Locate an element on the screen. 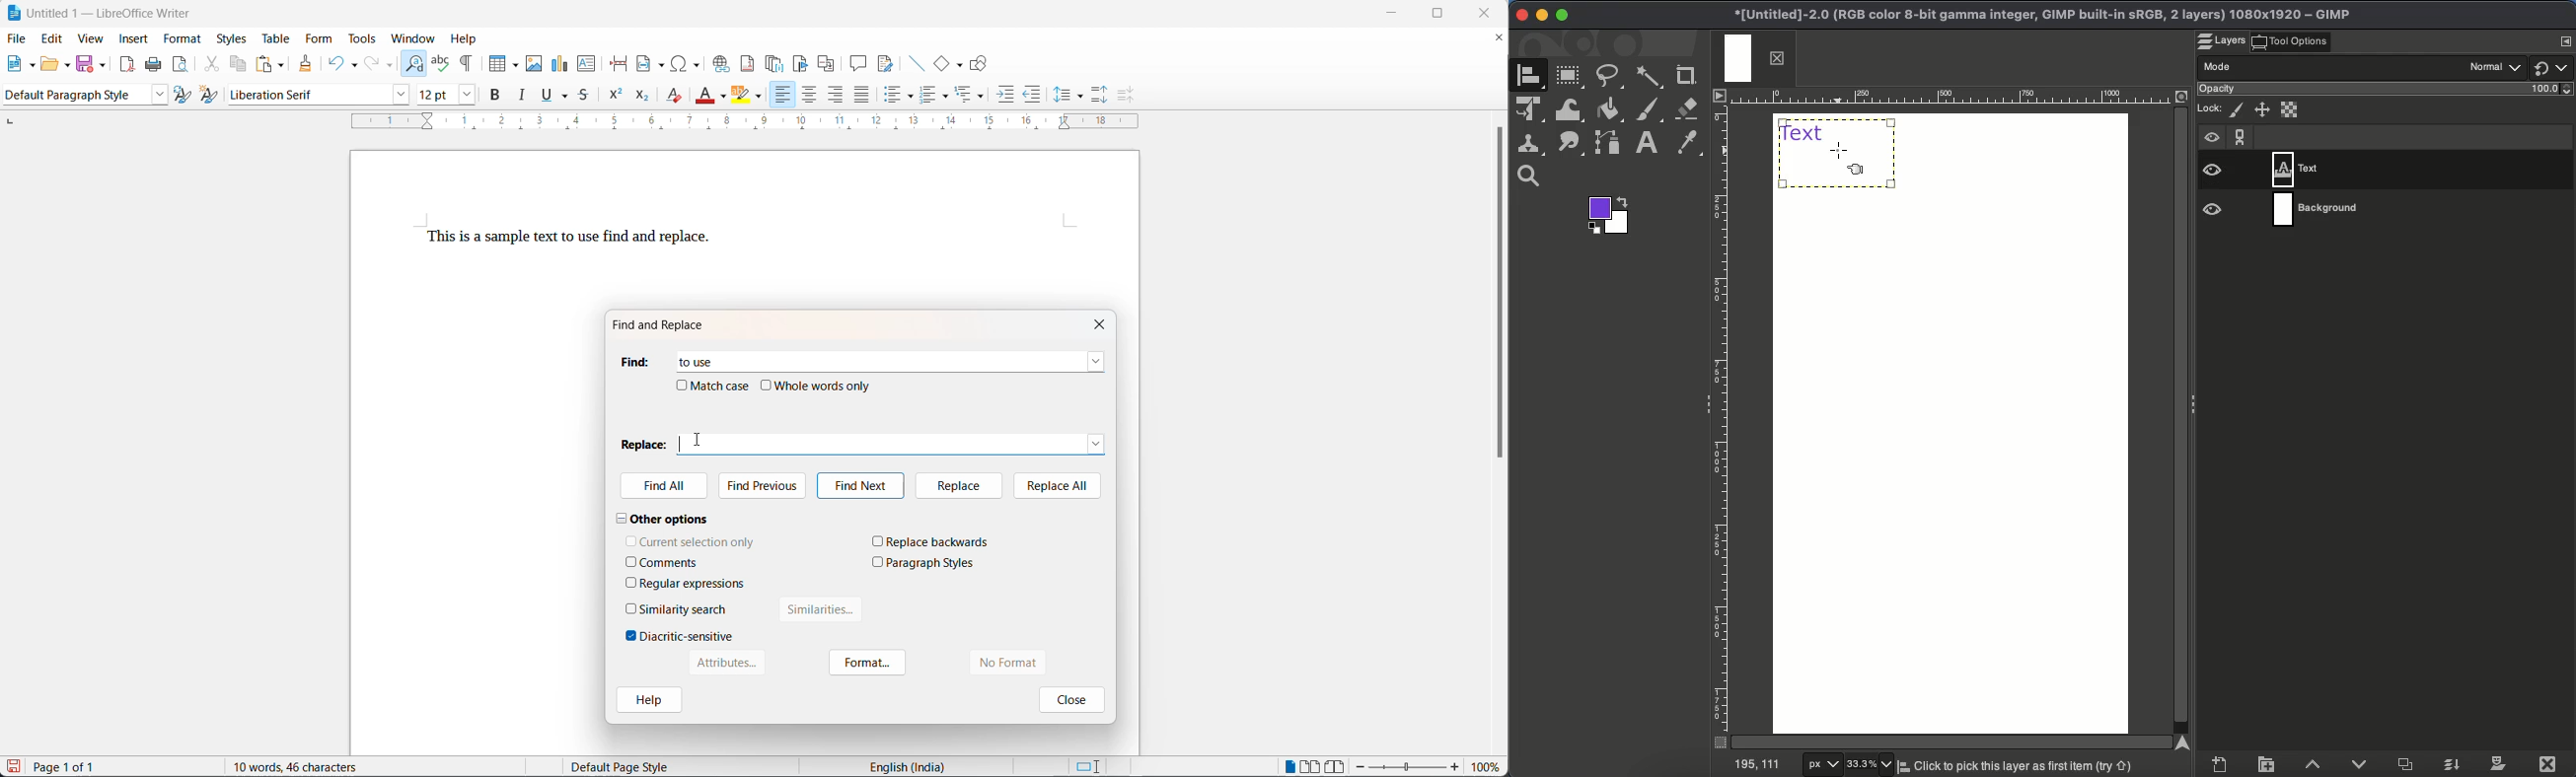 The width and height of the screenshot is (2576, 784). cut is located at coordinates (212, 66).